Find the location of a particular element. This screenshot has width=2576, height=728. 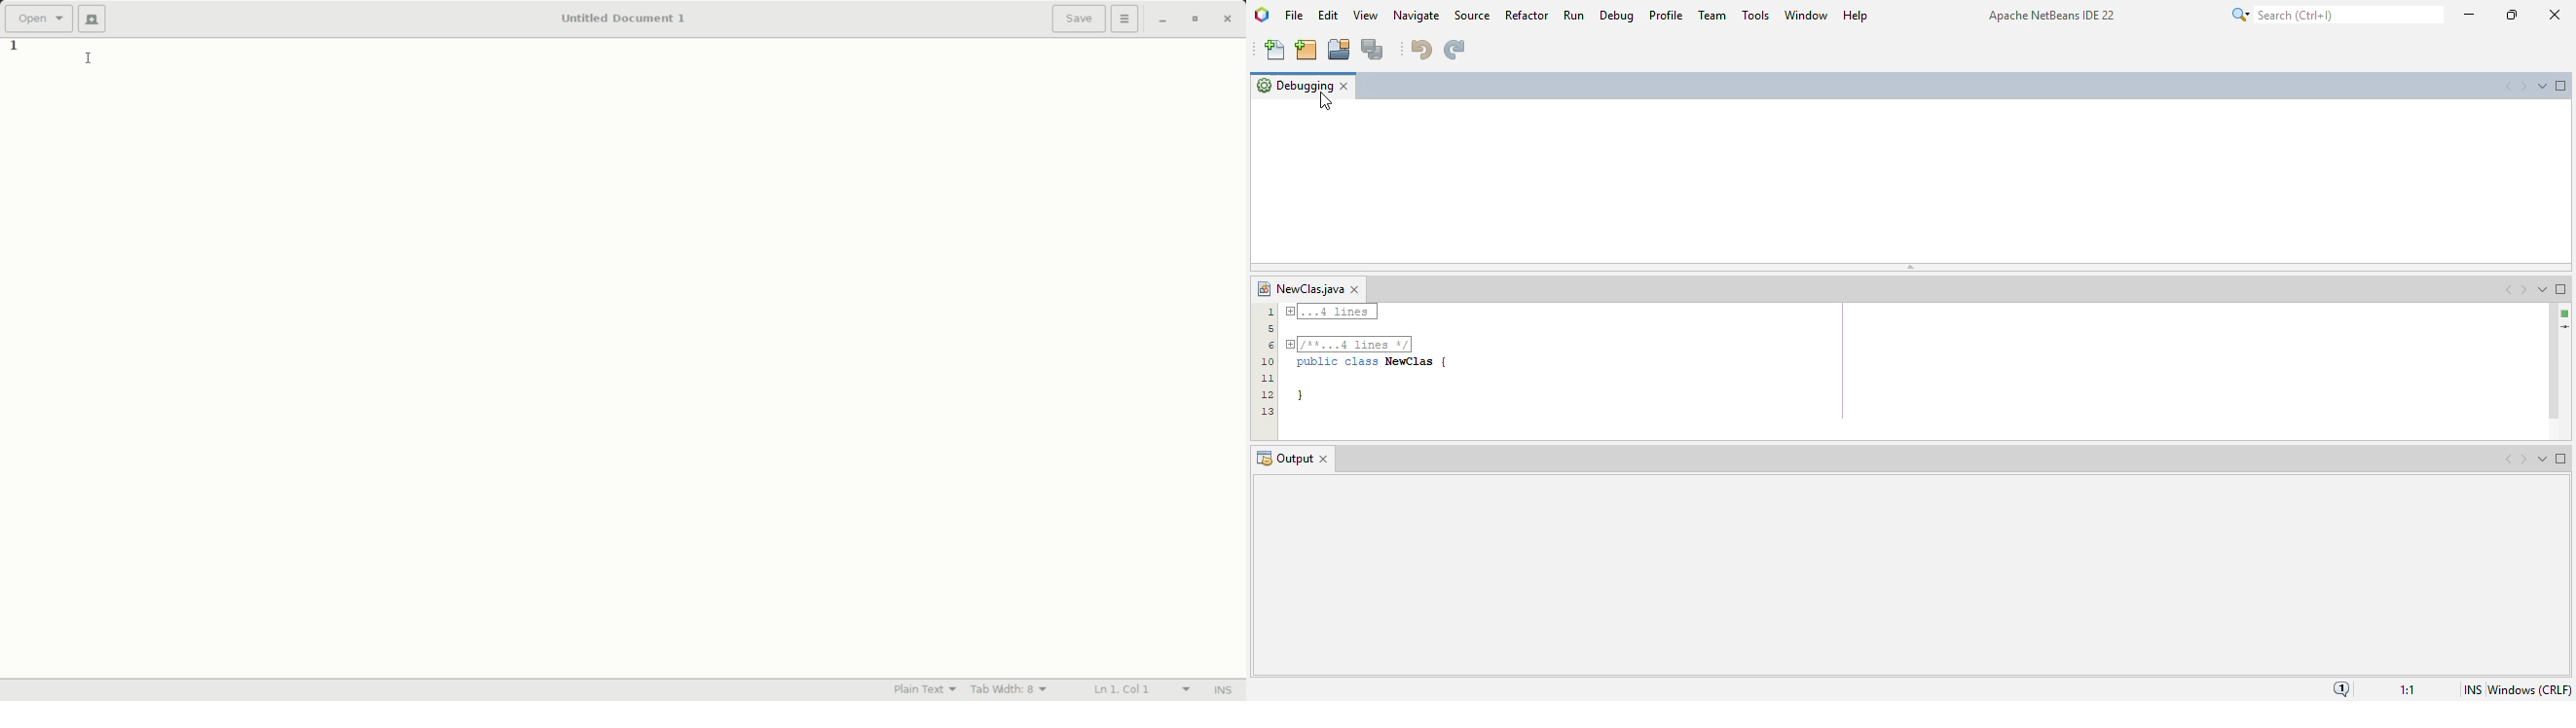

show opened documents list is located at coordinates (2542, 85).